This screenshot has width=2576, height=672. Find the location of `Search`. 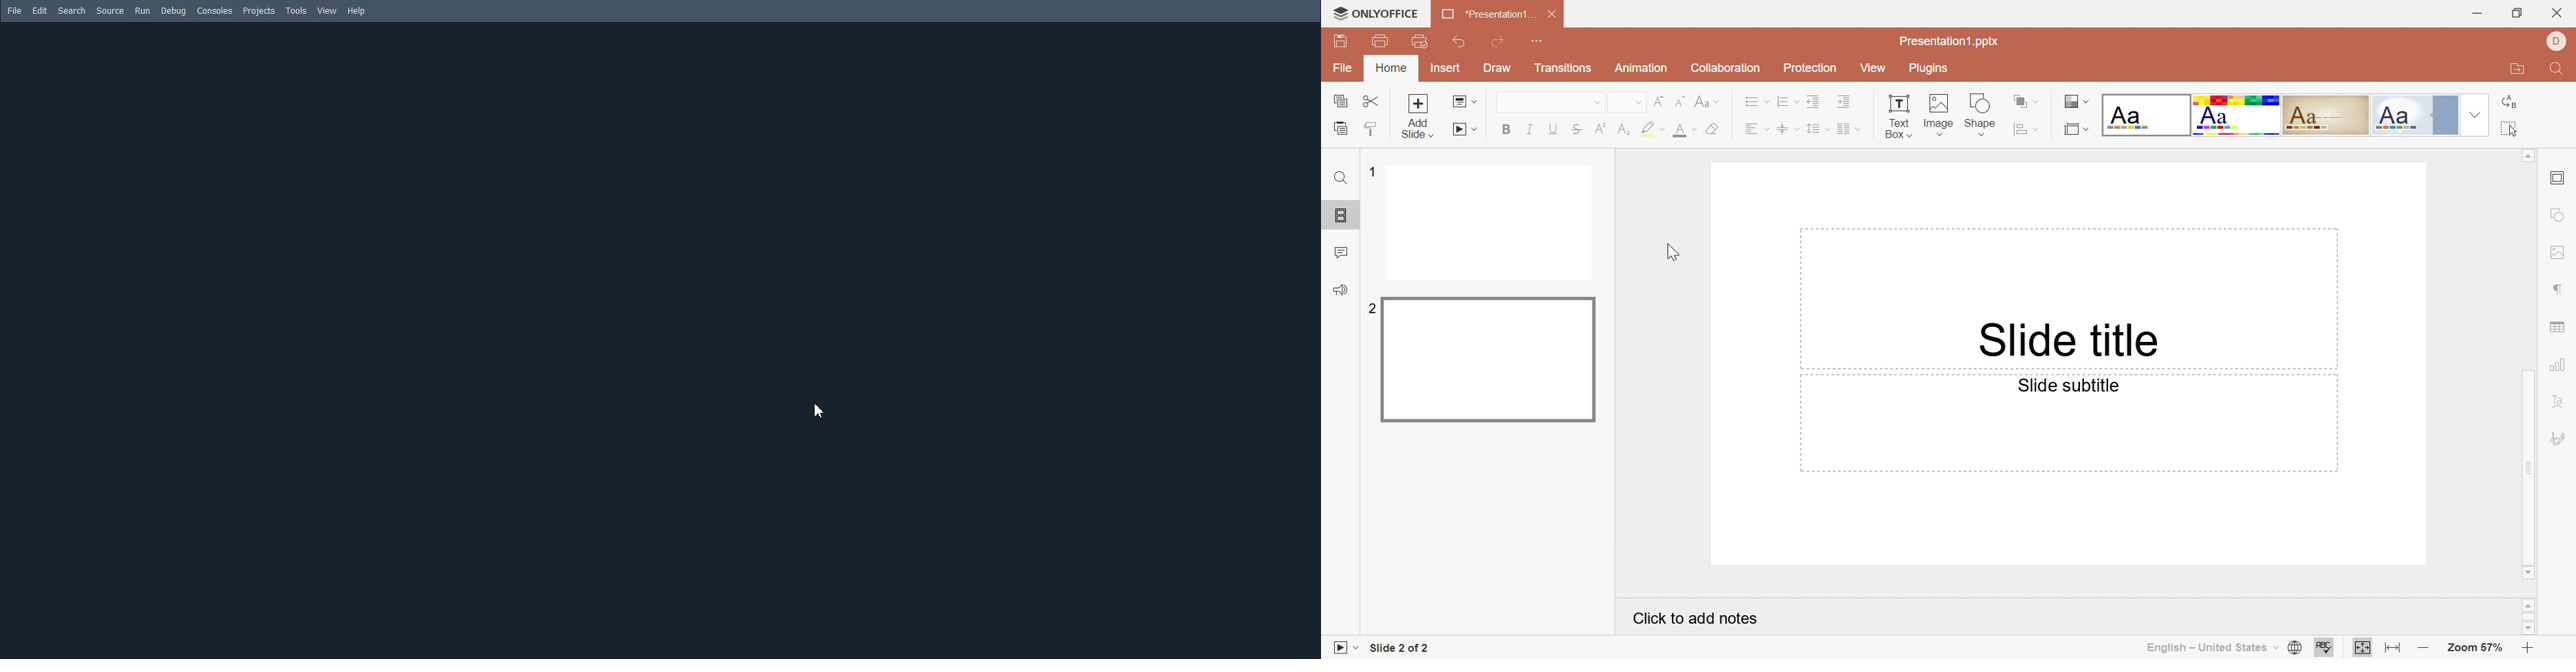

Search is located at coordinates (72, 10).